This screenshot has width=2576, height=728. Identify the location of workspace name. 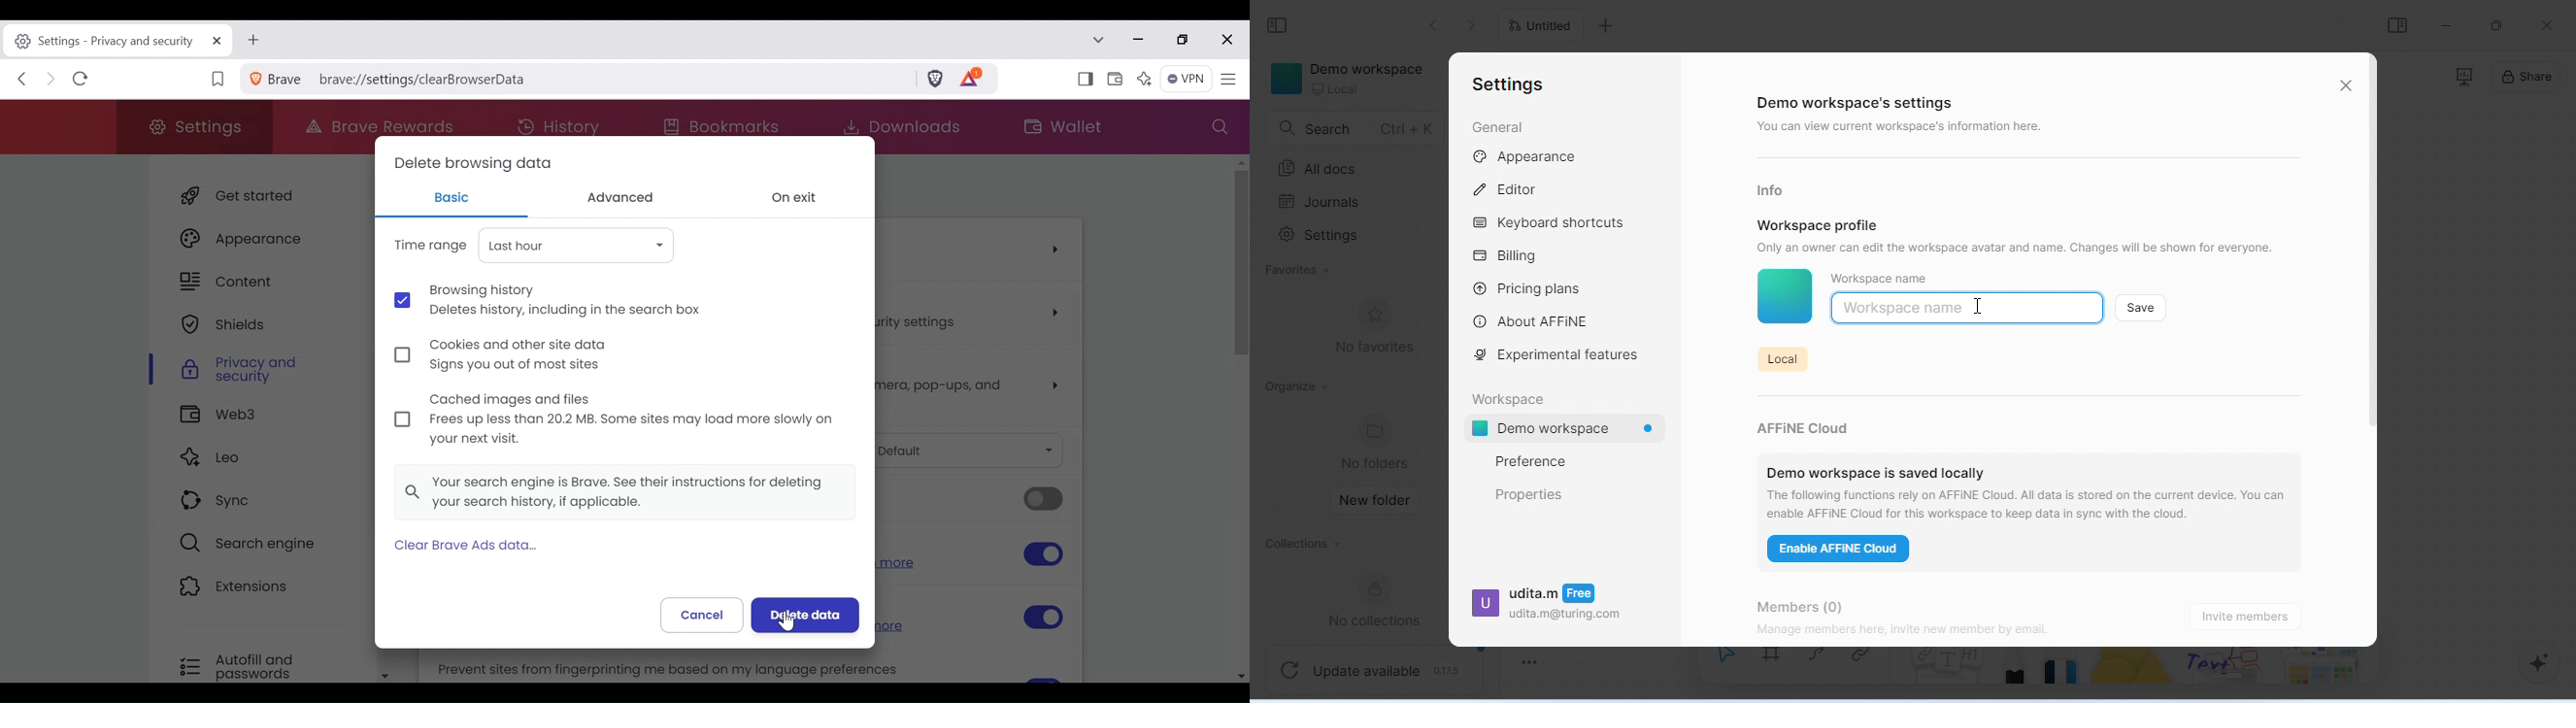
(1880, 279).